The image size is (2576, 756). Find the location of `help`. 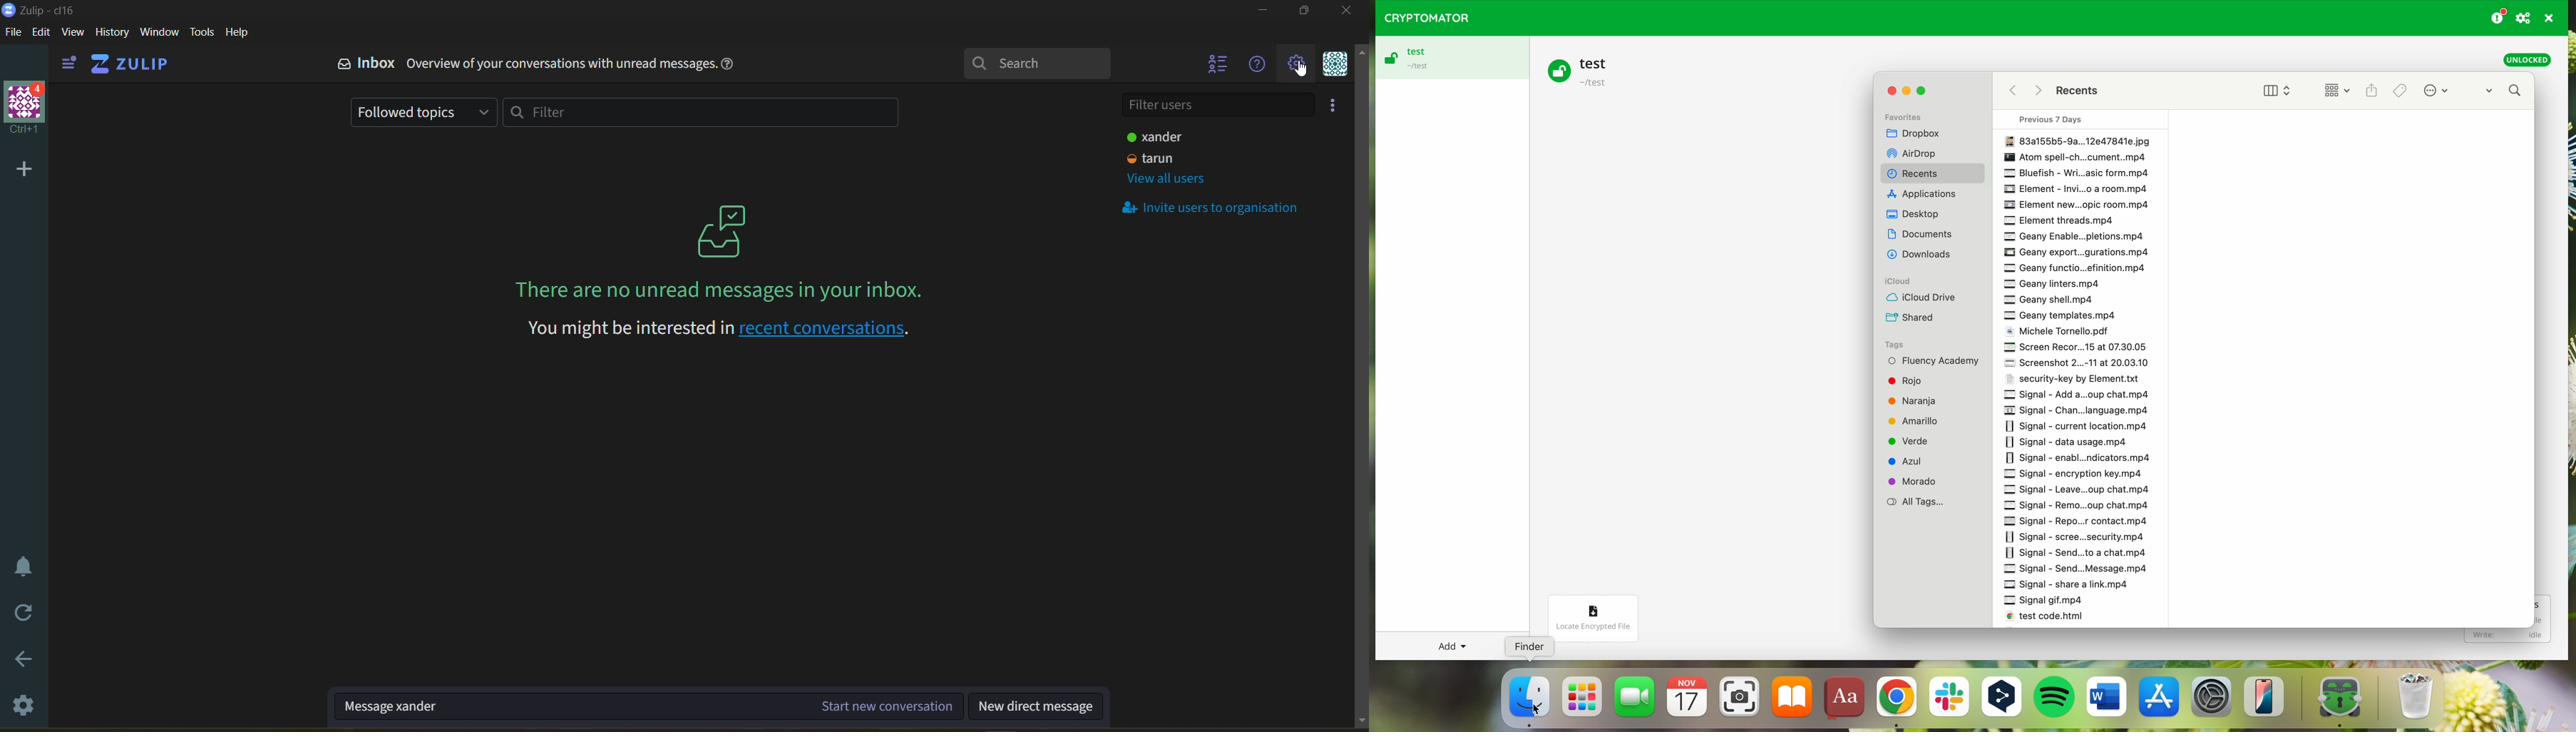

help is located at coordinates (729, 66).